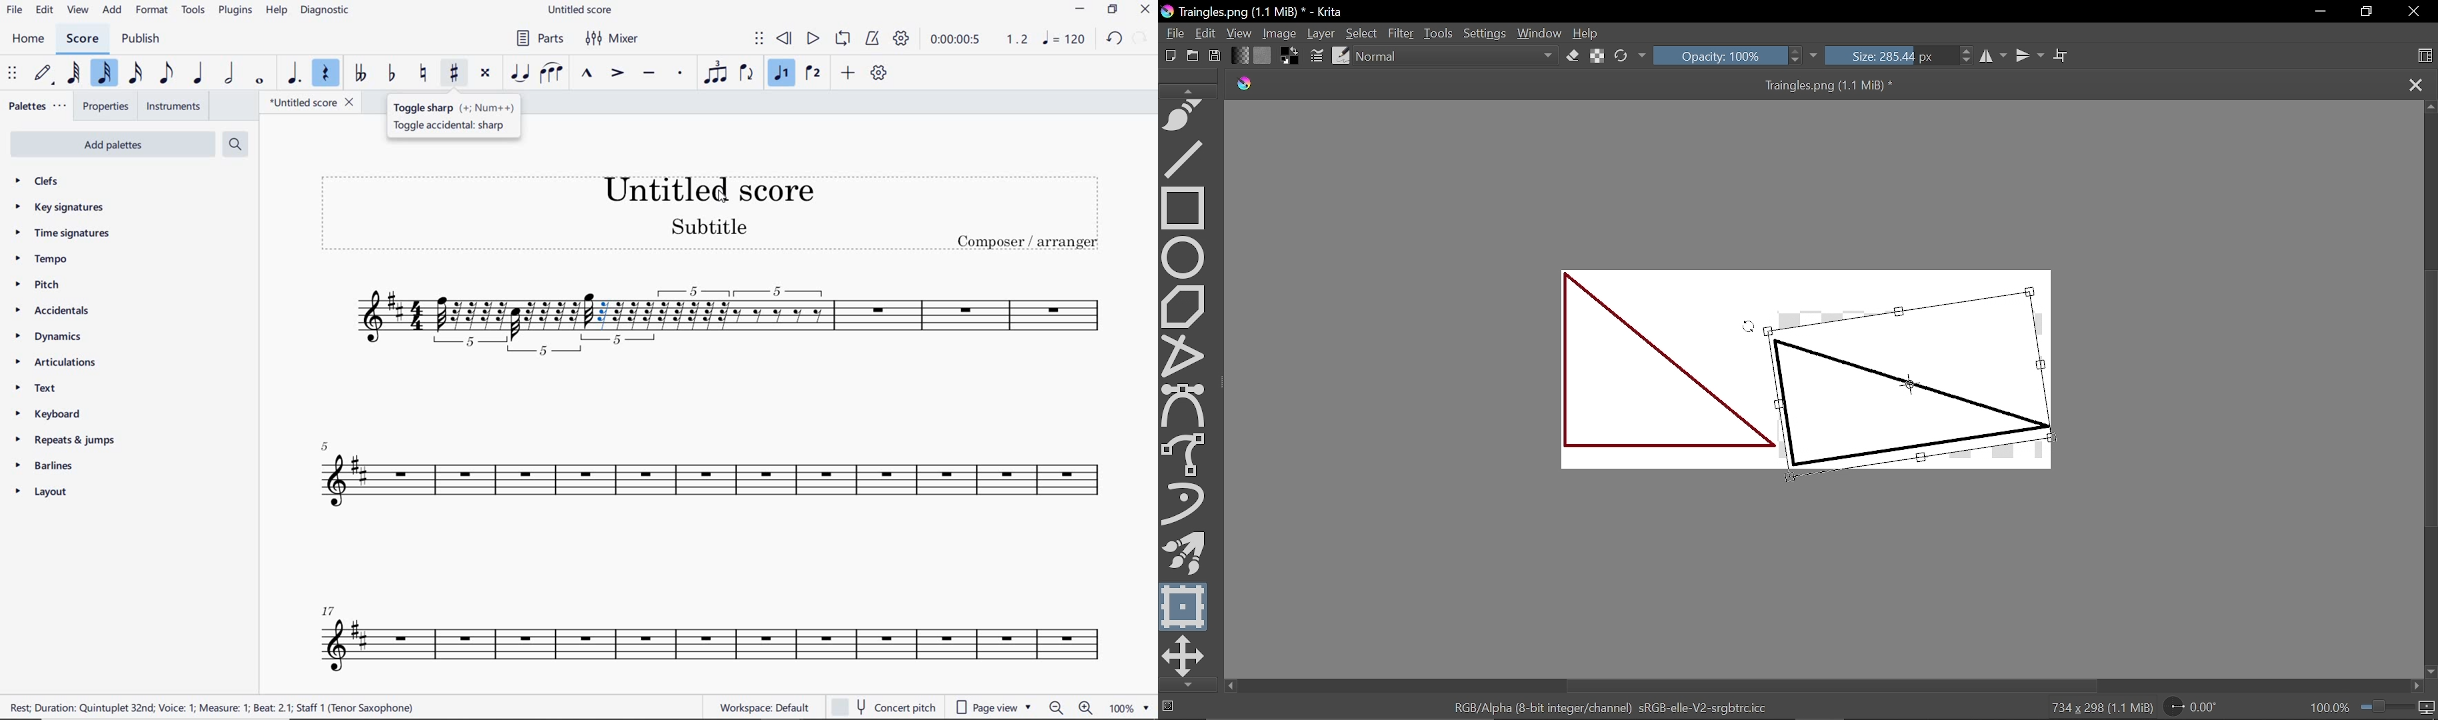 This screenshot has width=2464, height=728. I want to click on Save, so click(1214, 57).